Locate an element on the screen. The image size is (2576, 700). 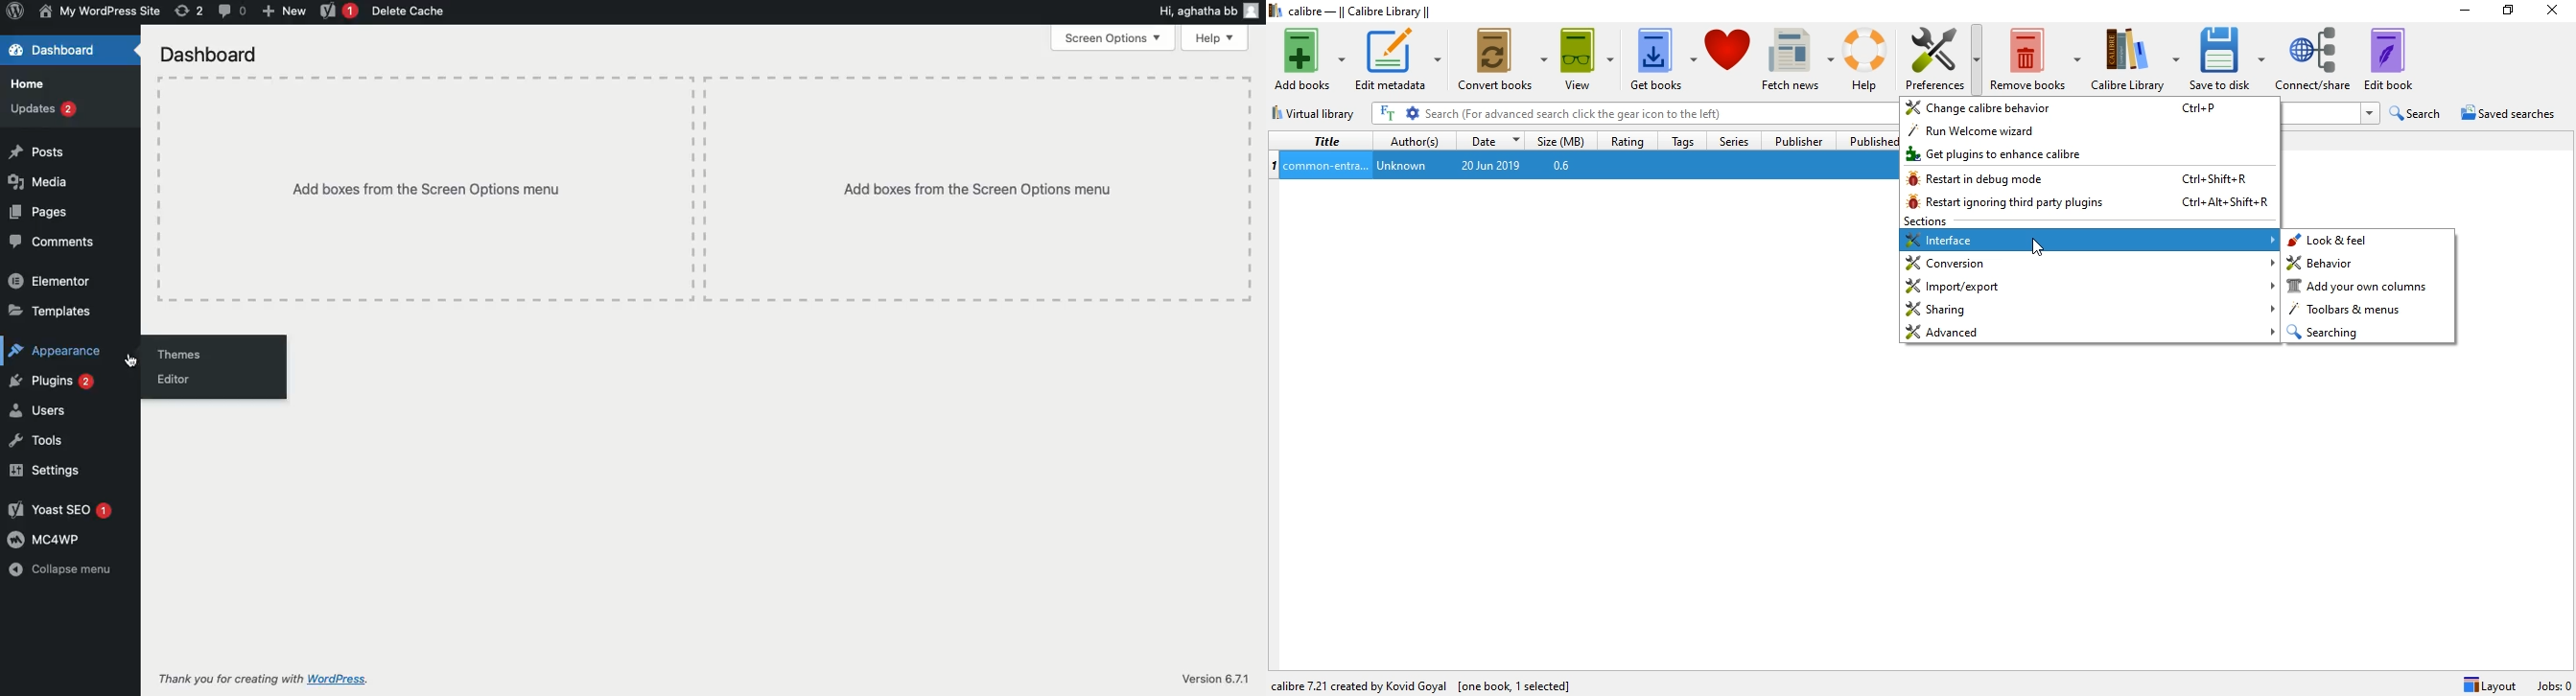
behavior is located at coordinates (2372, 264).